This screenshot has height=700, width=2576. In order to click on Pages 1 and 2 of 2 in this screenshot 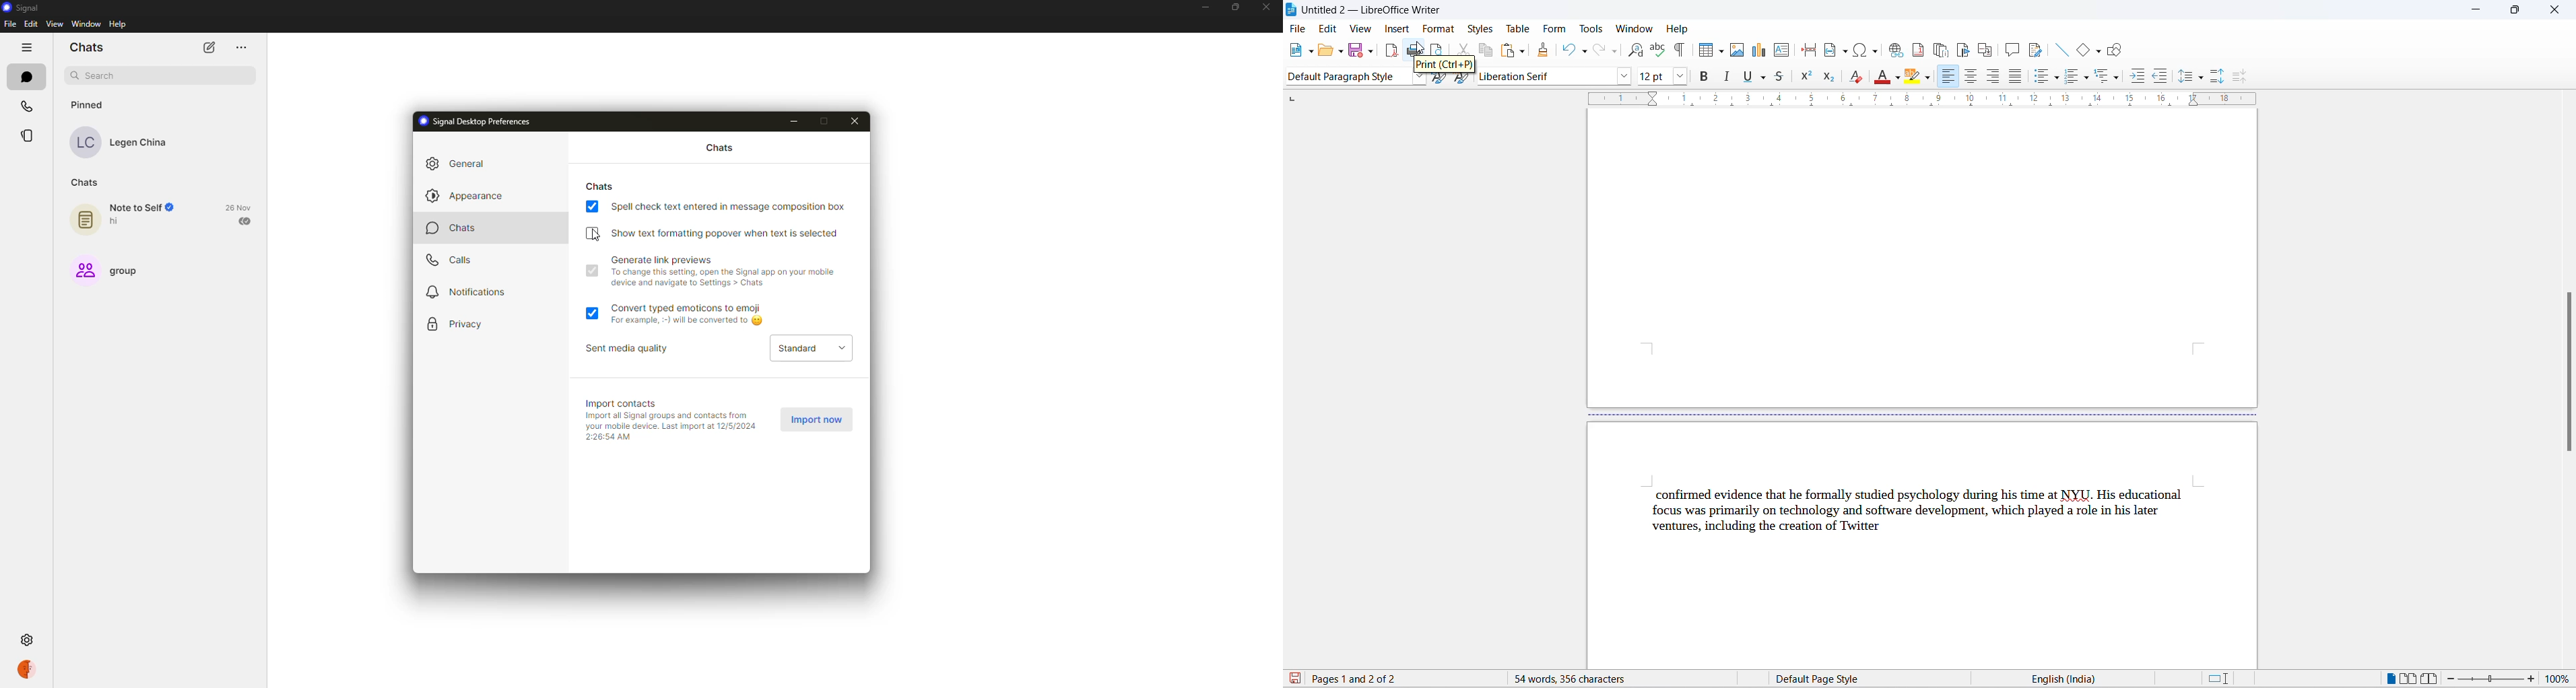, I will do `click(1360, 679)`.